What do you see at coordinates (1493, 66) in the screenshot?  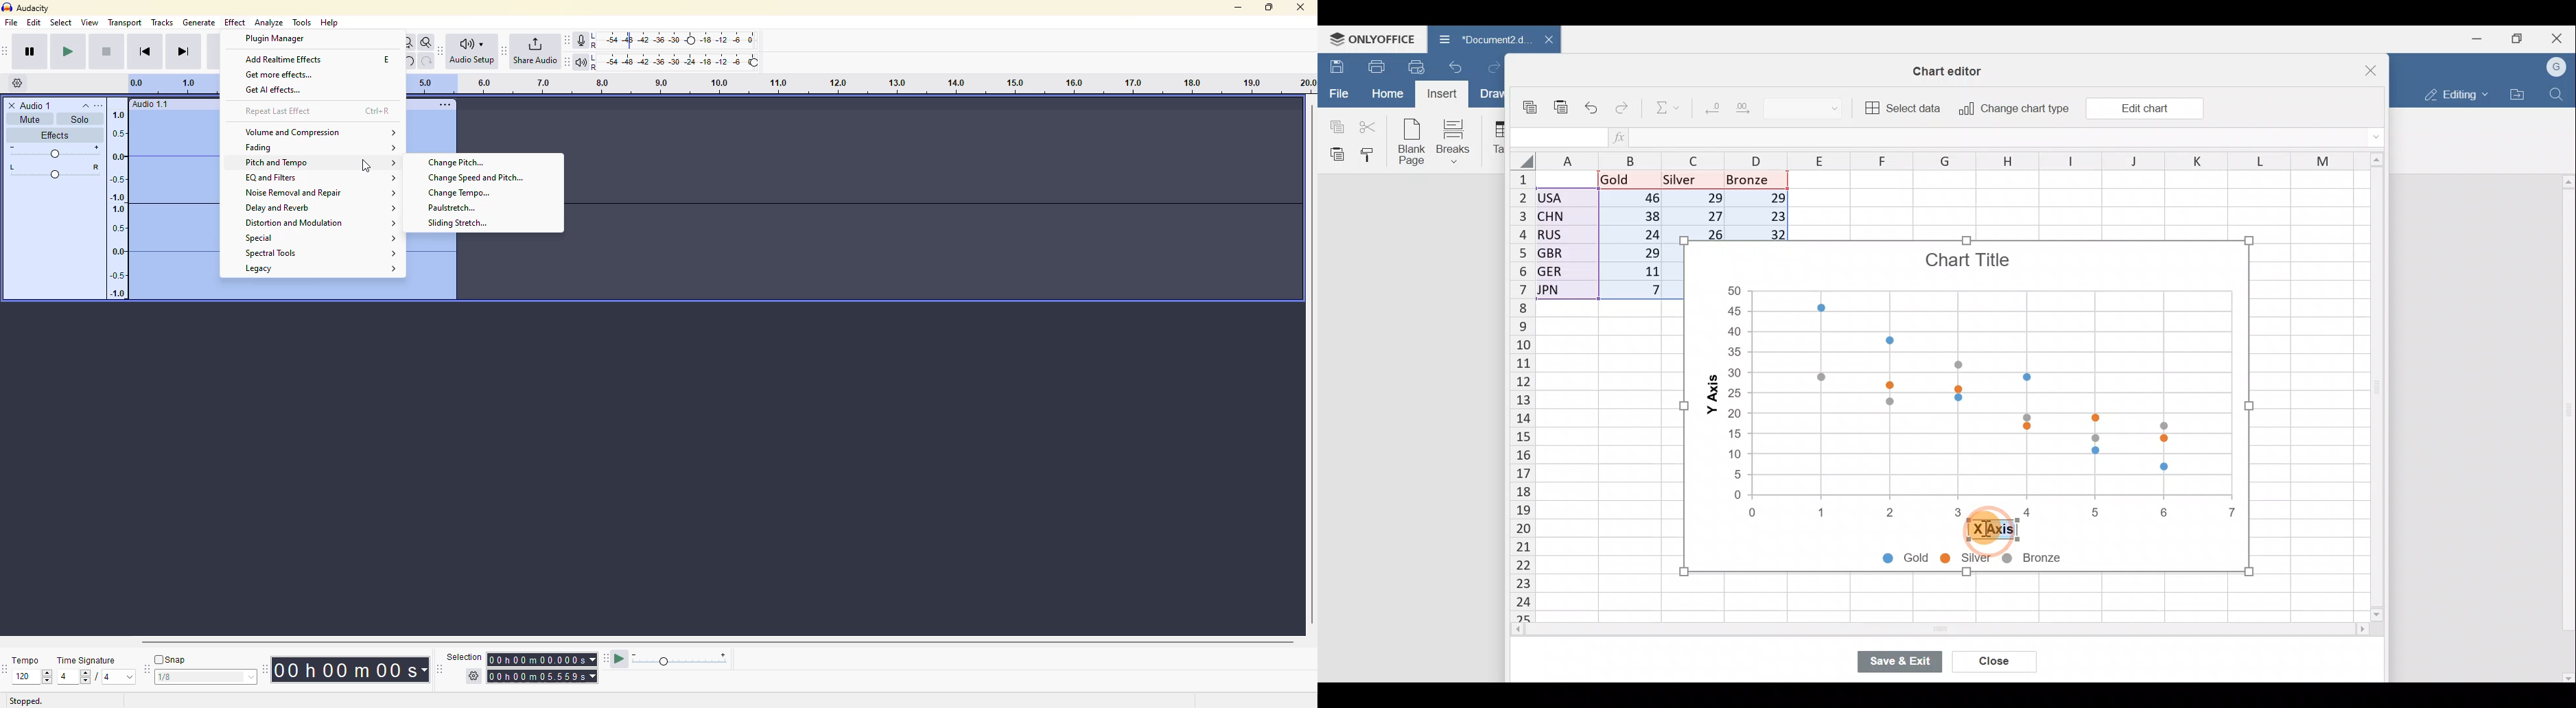 I see `Redo` at bounding box center [1493, 66].